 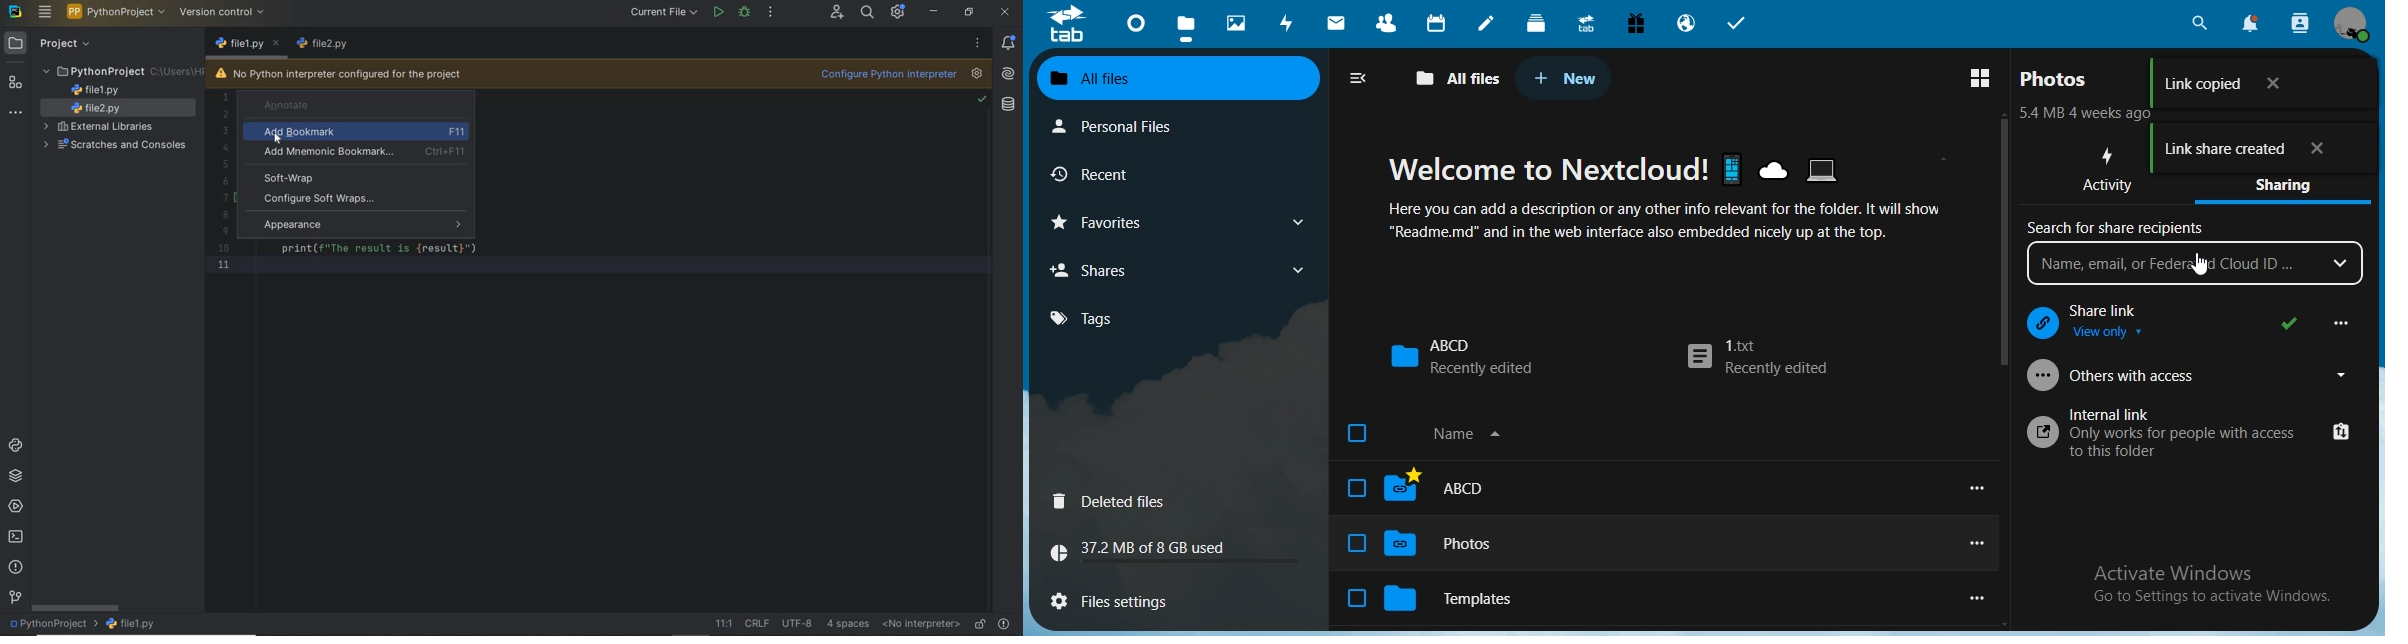 What do you see at coordinates (1439, 23) in the screenshot?
I see `calendar` at bounding box center [1439, 23].